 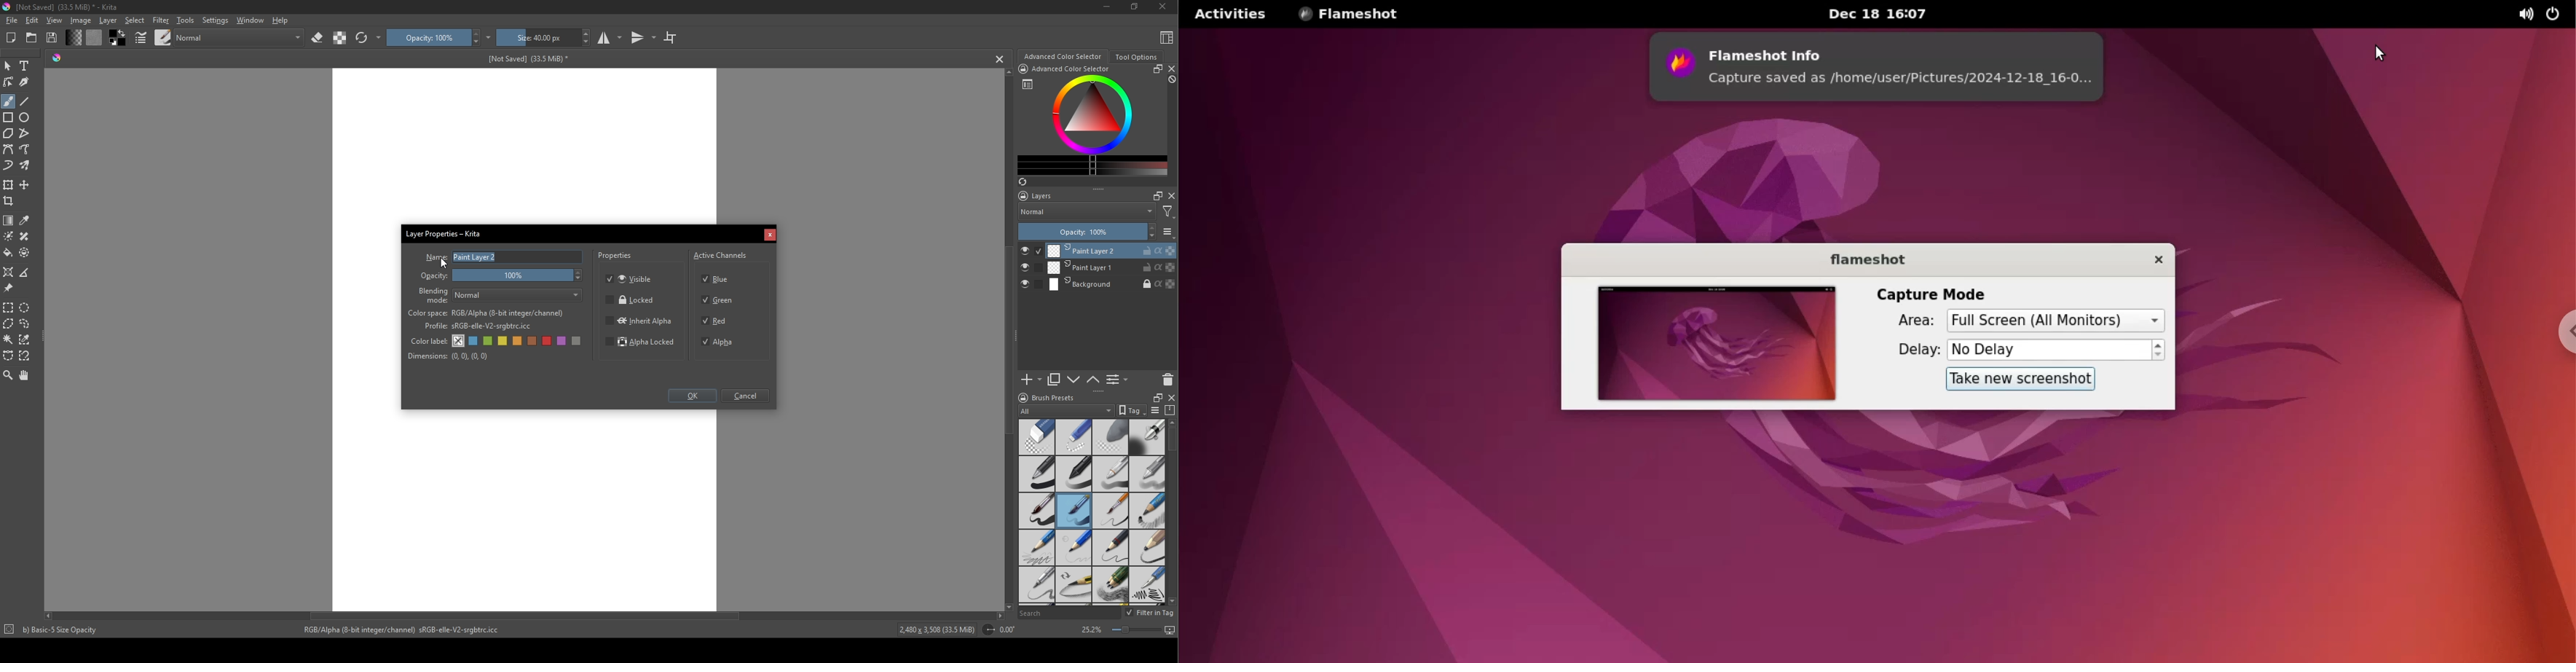 I want to click on Help, so click(x=281, y=20).